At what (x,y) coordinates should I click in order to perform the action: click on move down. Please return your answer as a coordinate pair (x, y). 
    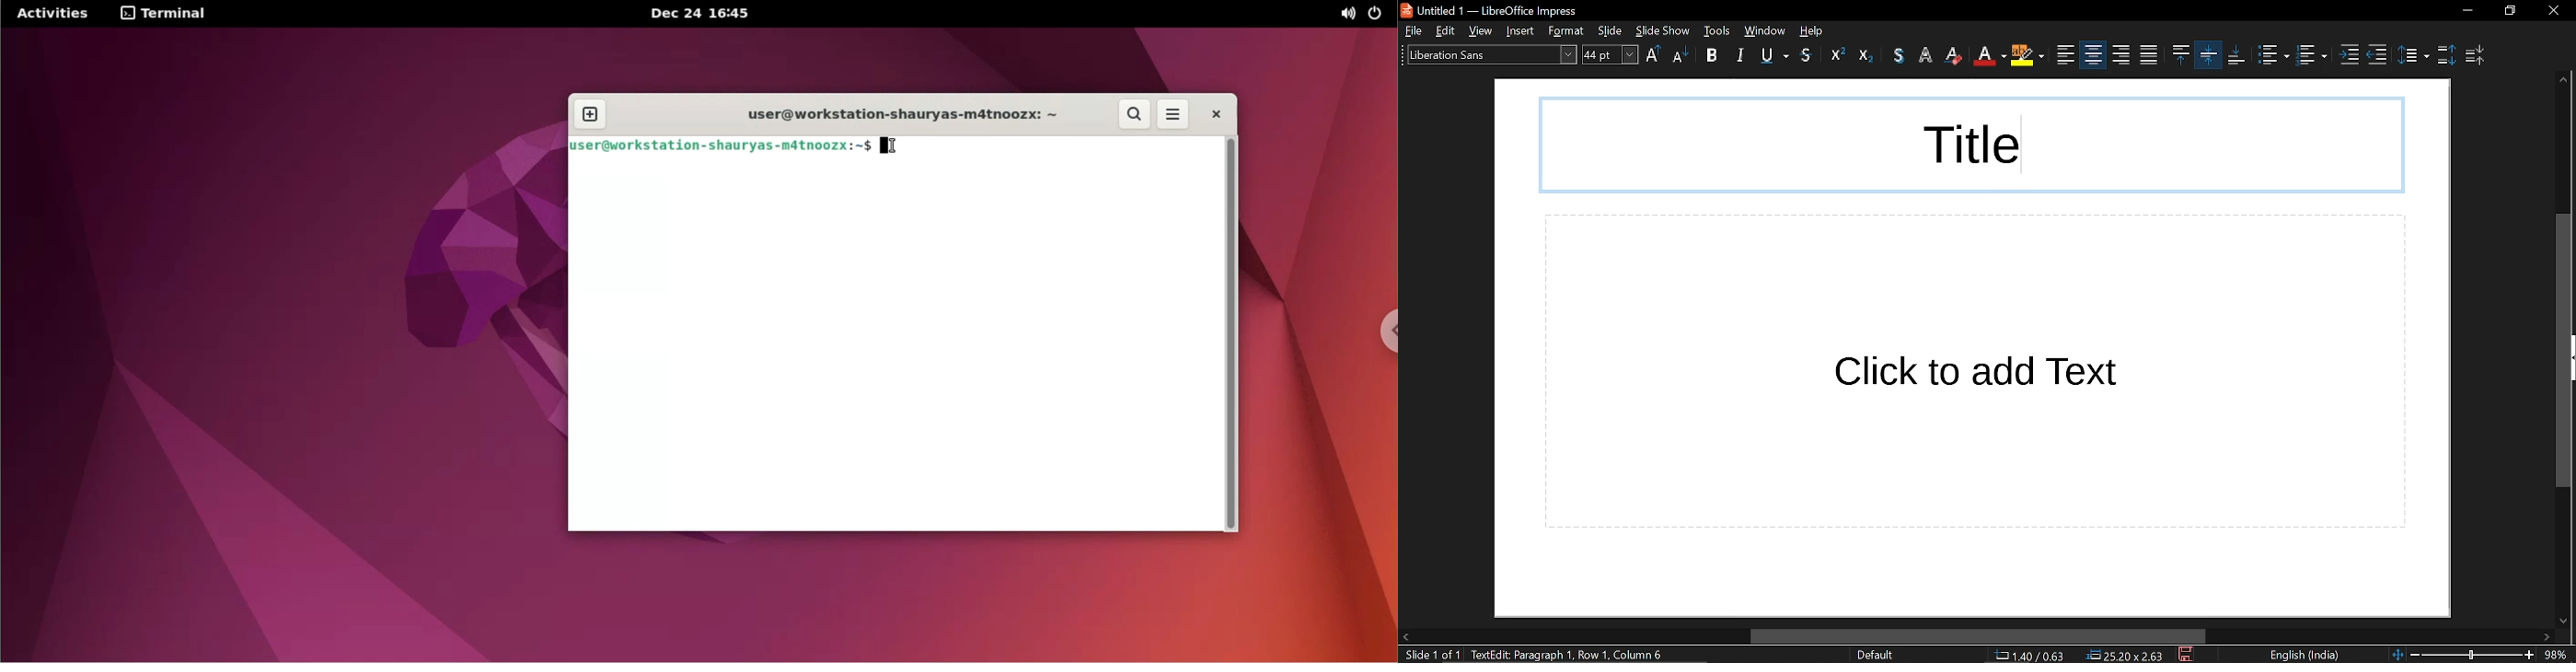
    Looking at the image, I should click on (2559, 618).